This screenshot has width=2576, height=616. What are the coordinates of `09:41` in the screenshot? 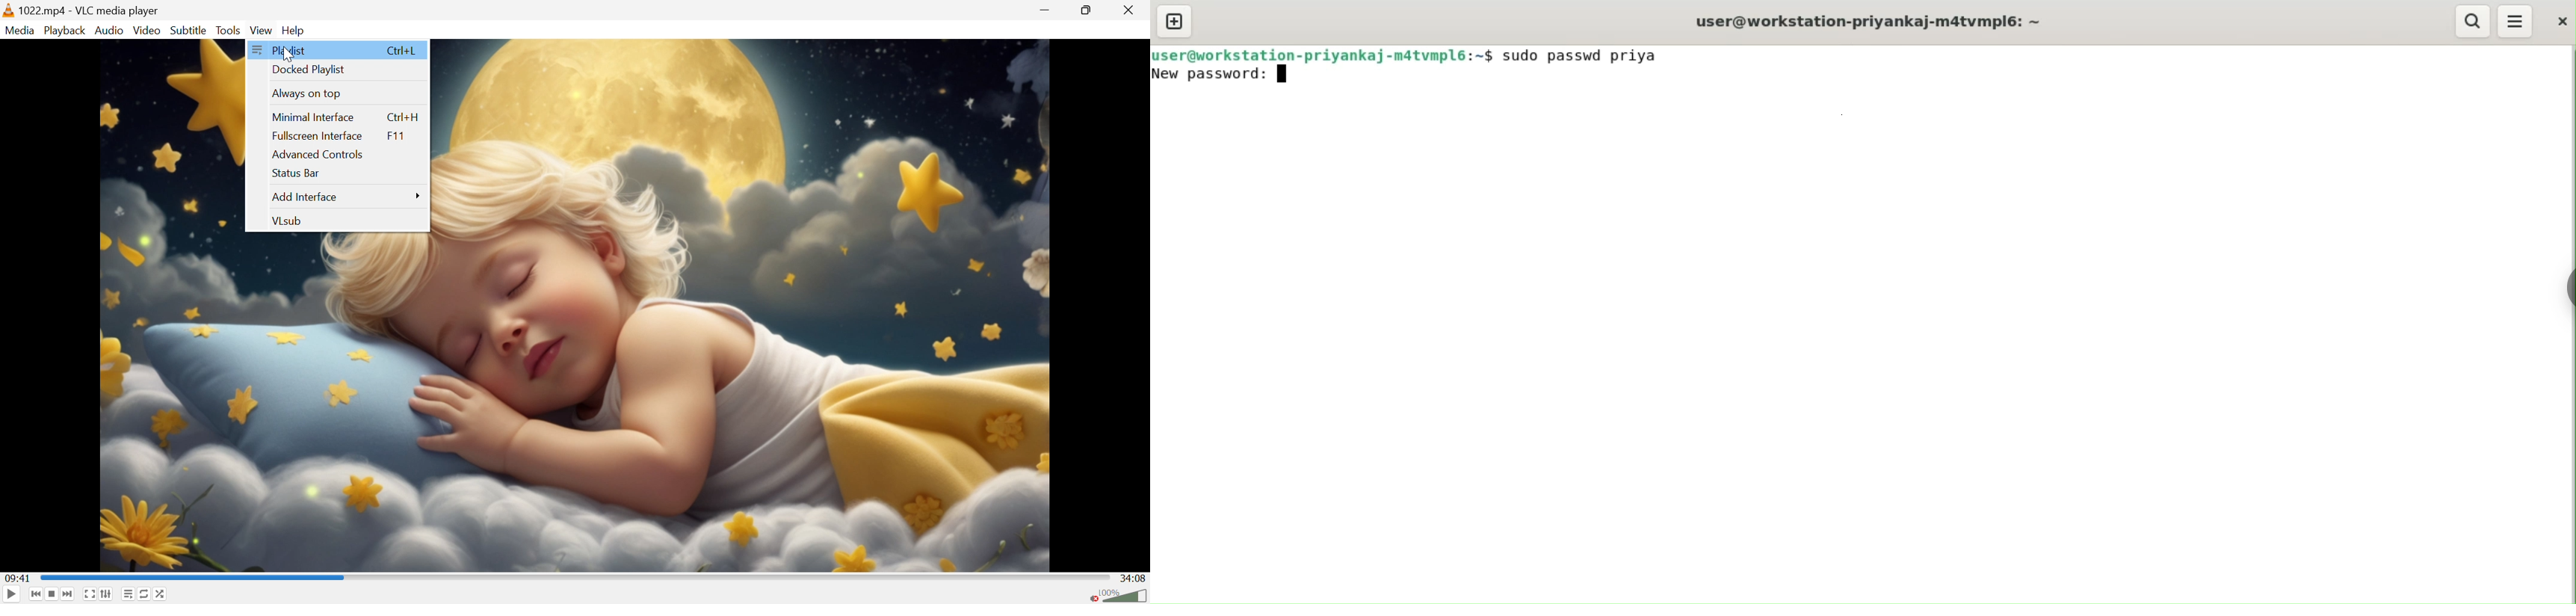 It's located at (18, 576).